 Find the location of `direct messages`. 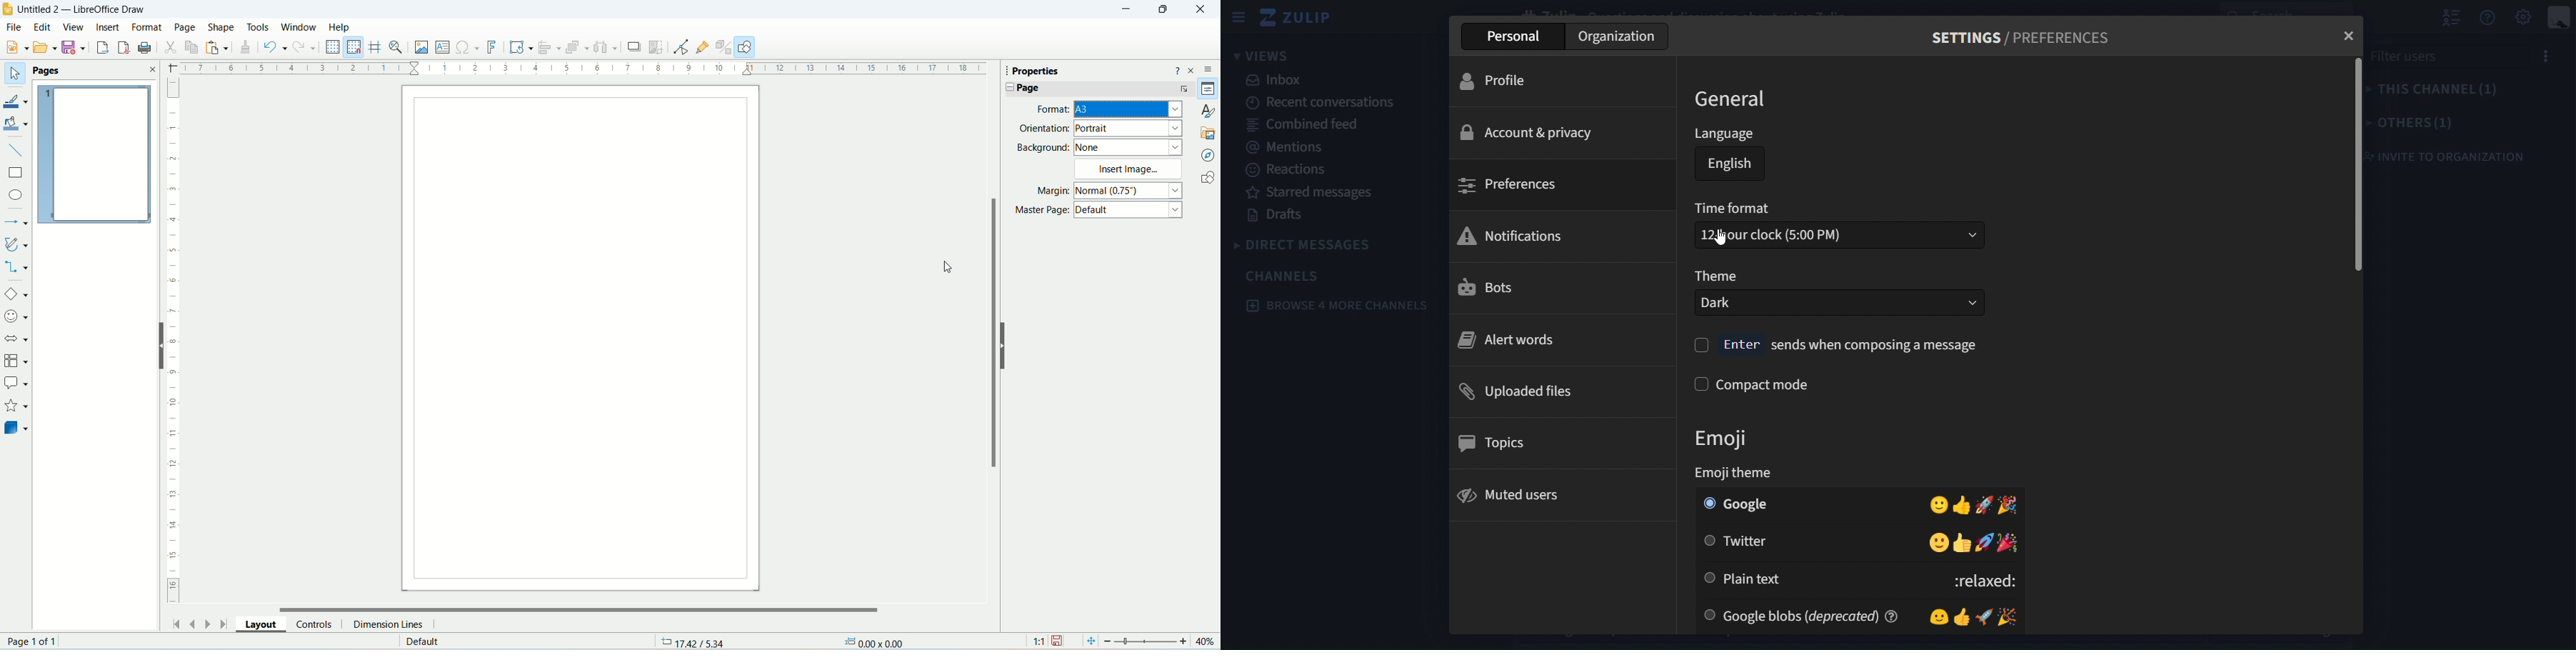

direct messages is located at coordinates (1305, 247).